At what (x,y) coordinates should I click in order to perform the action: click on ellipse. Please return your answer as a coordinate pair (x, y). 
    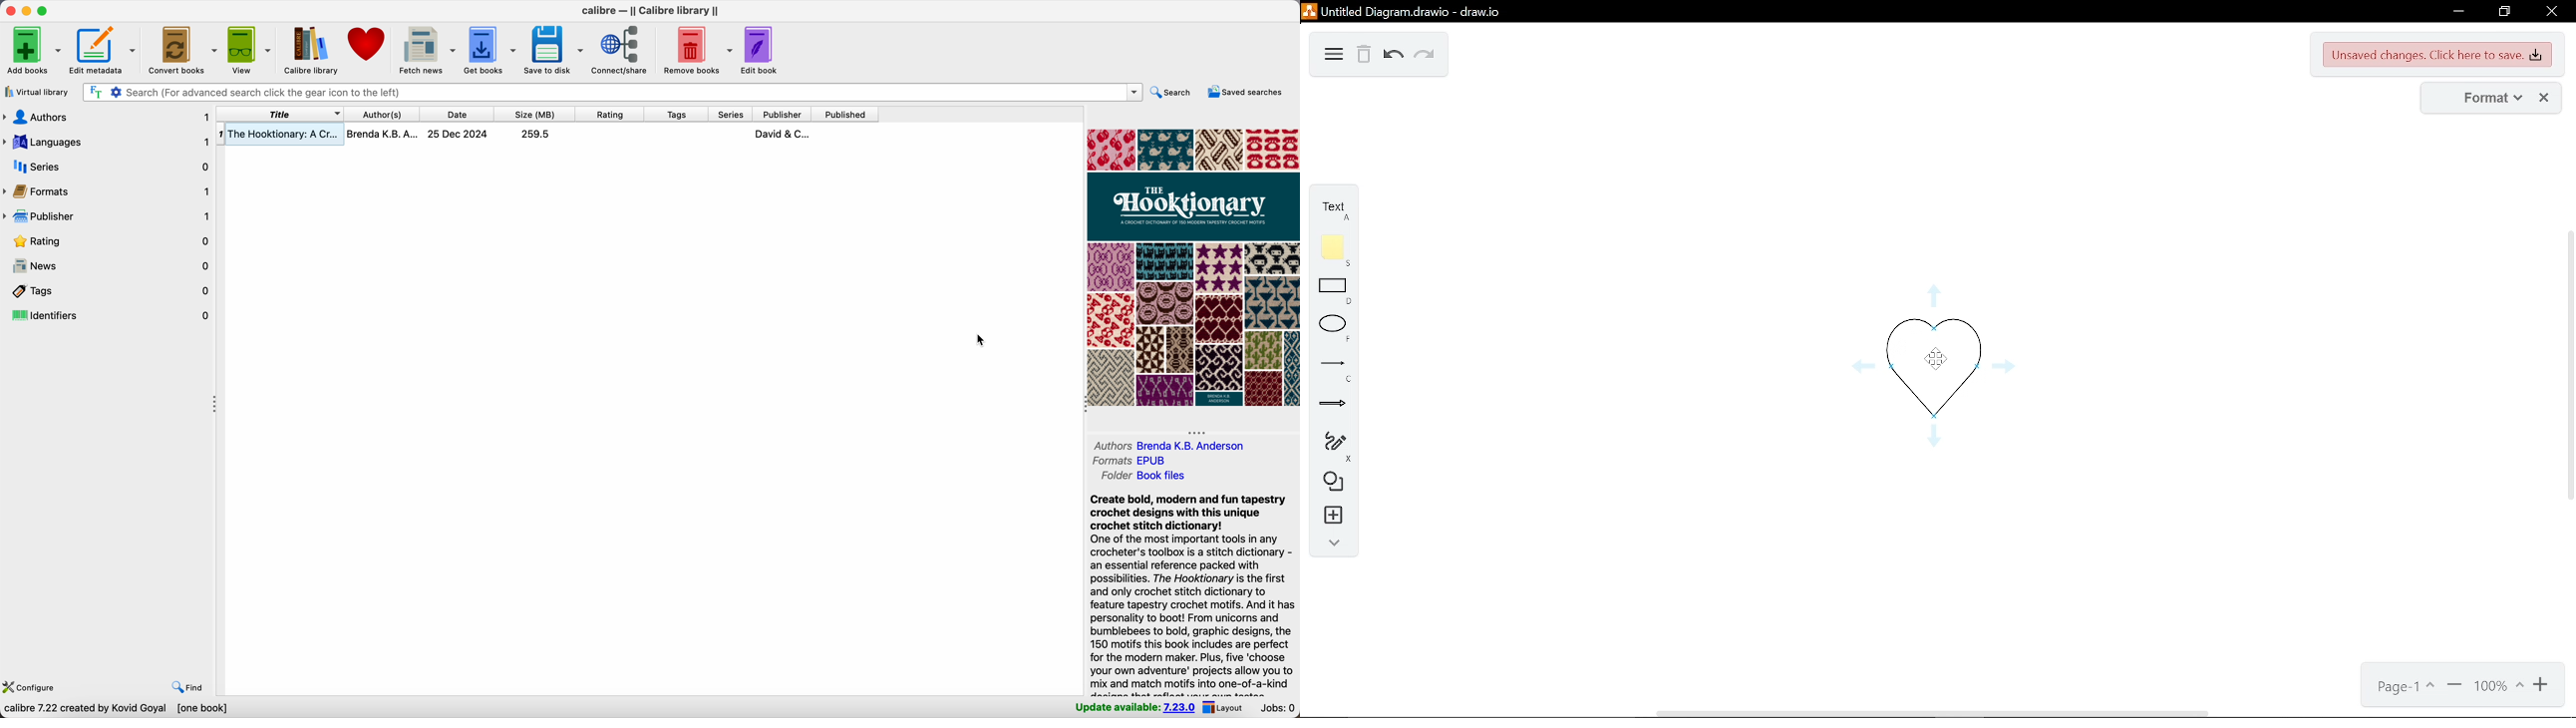
    Looking at the image, I should click on (1334, 328).